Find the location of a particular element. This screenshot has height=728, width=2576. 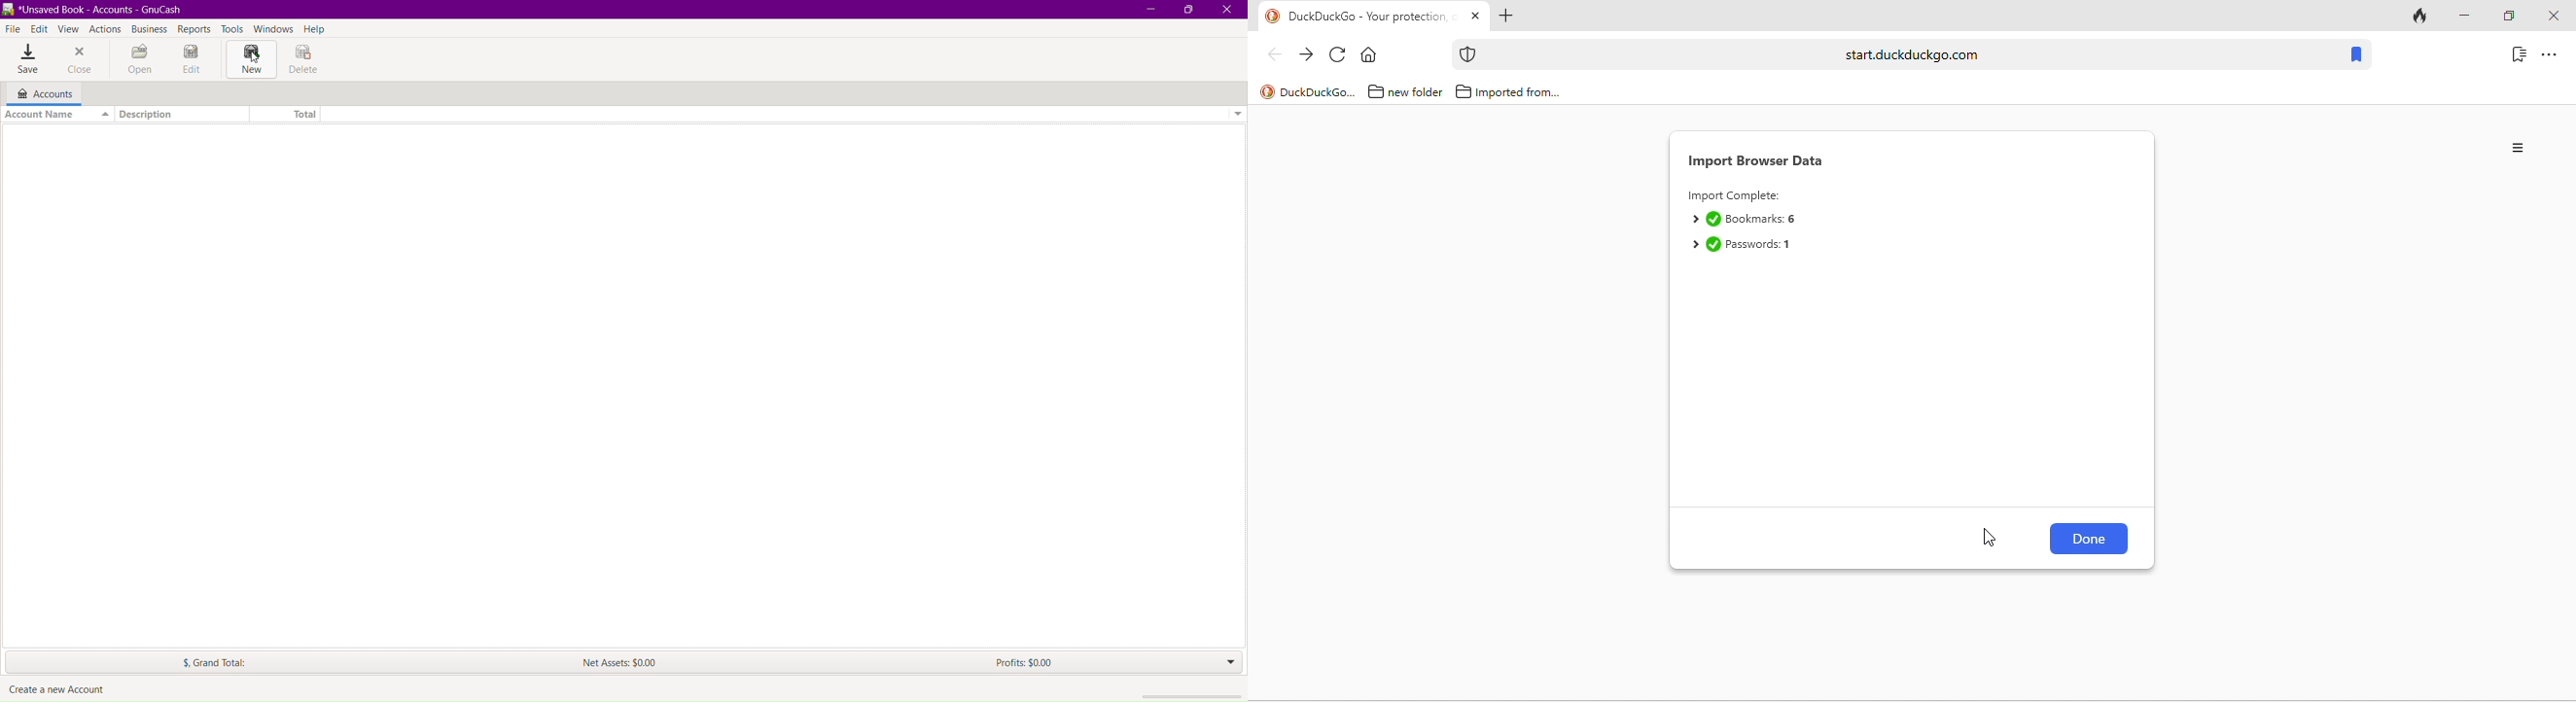

Delete is located at coordinates (304, 60).